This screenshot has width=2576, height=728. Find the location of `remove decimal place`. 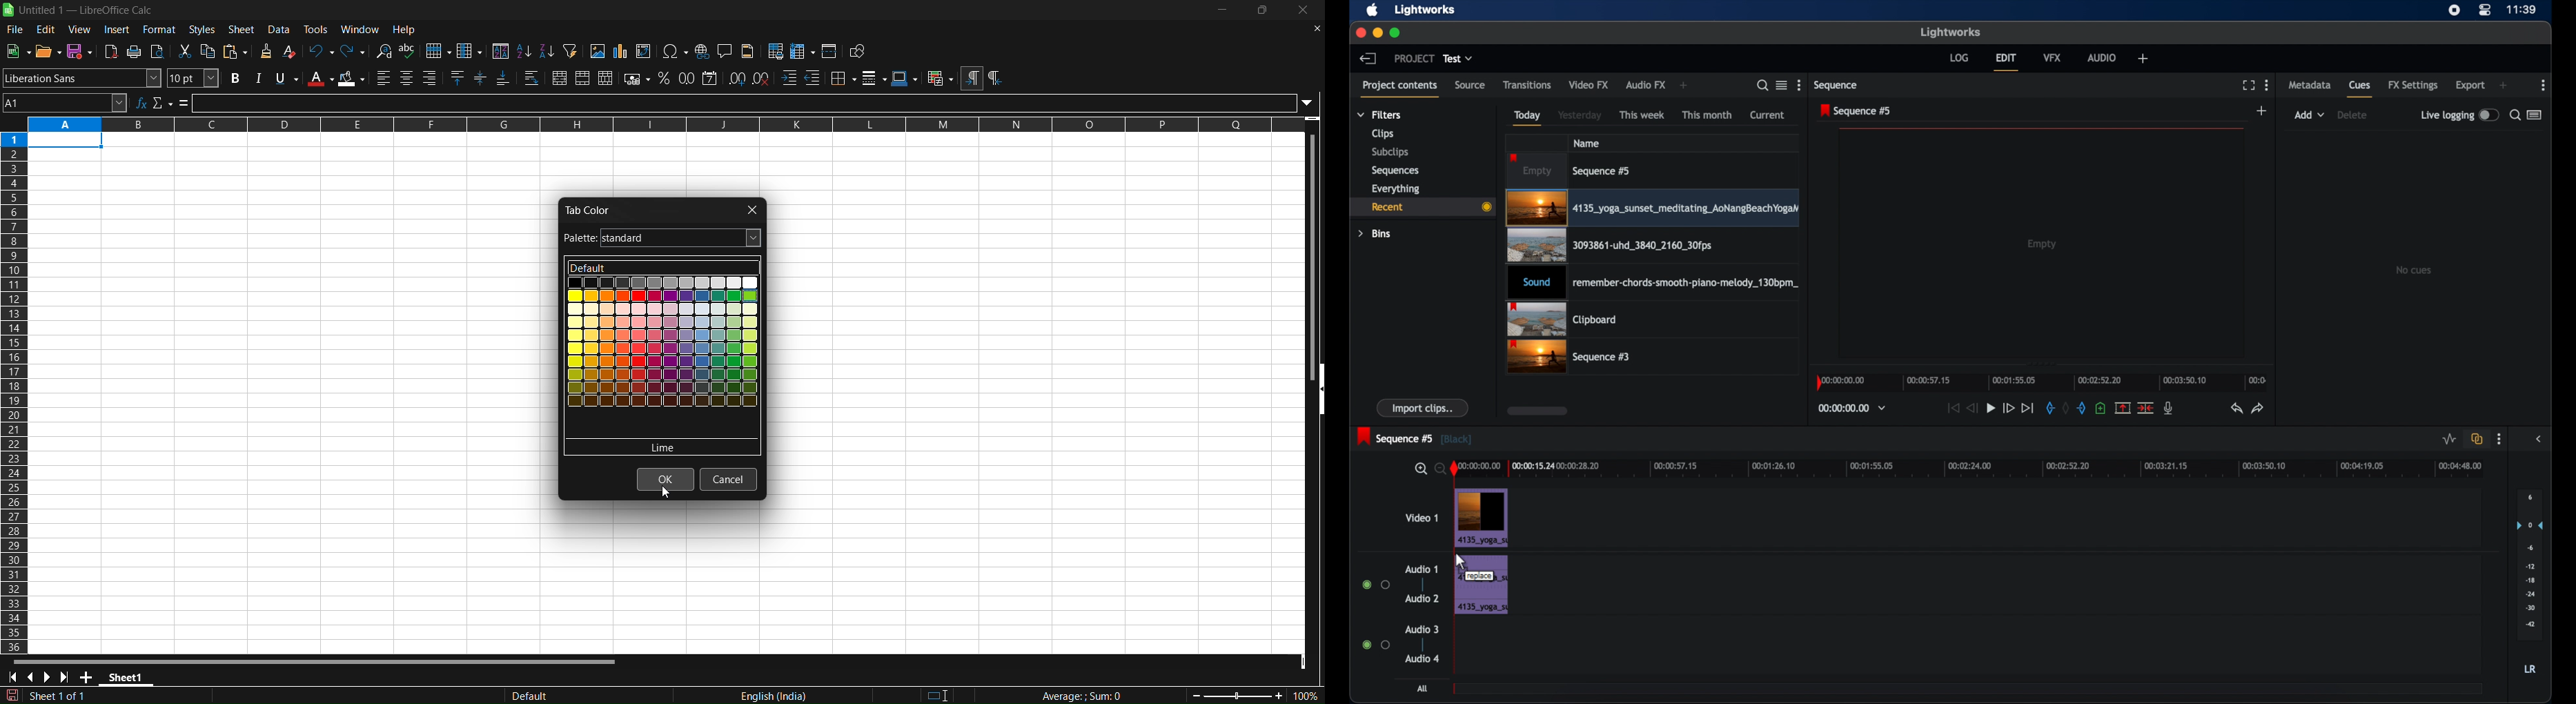

remove decimal place is located at coordinates (761, 77).